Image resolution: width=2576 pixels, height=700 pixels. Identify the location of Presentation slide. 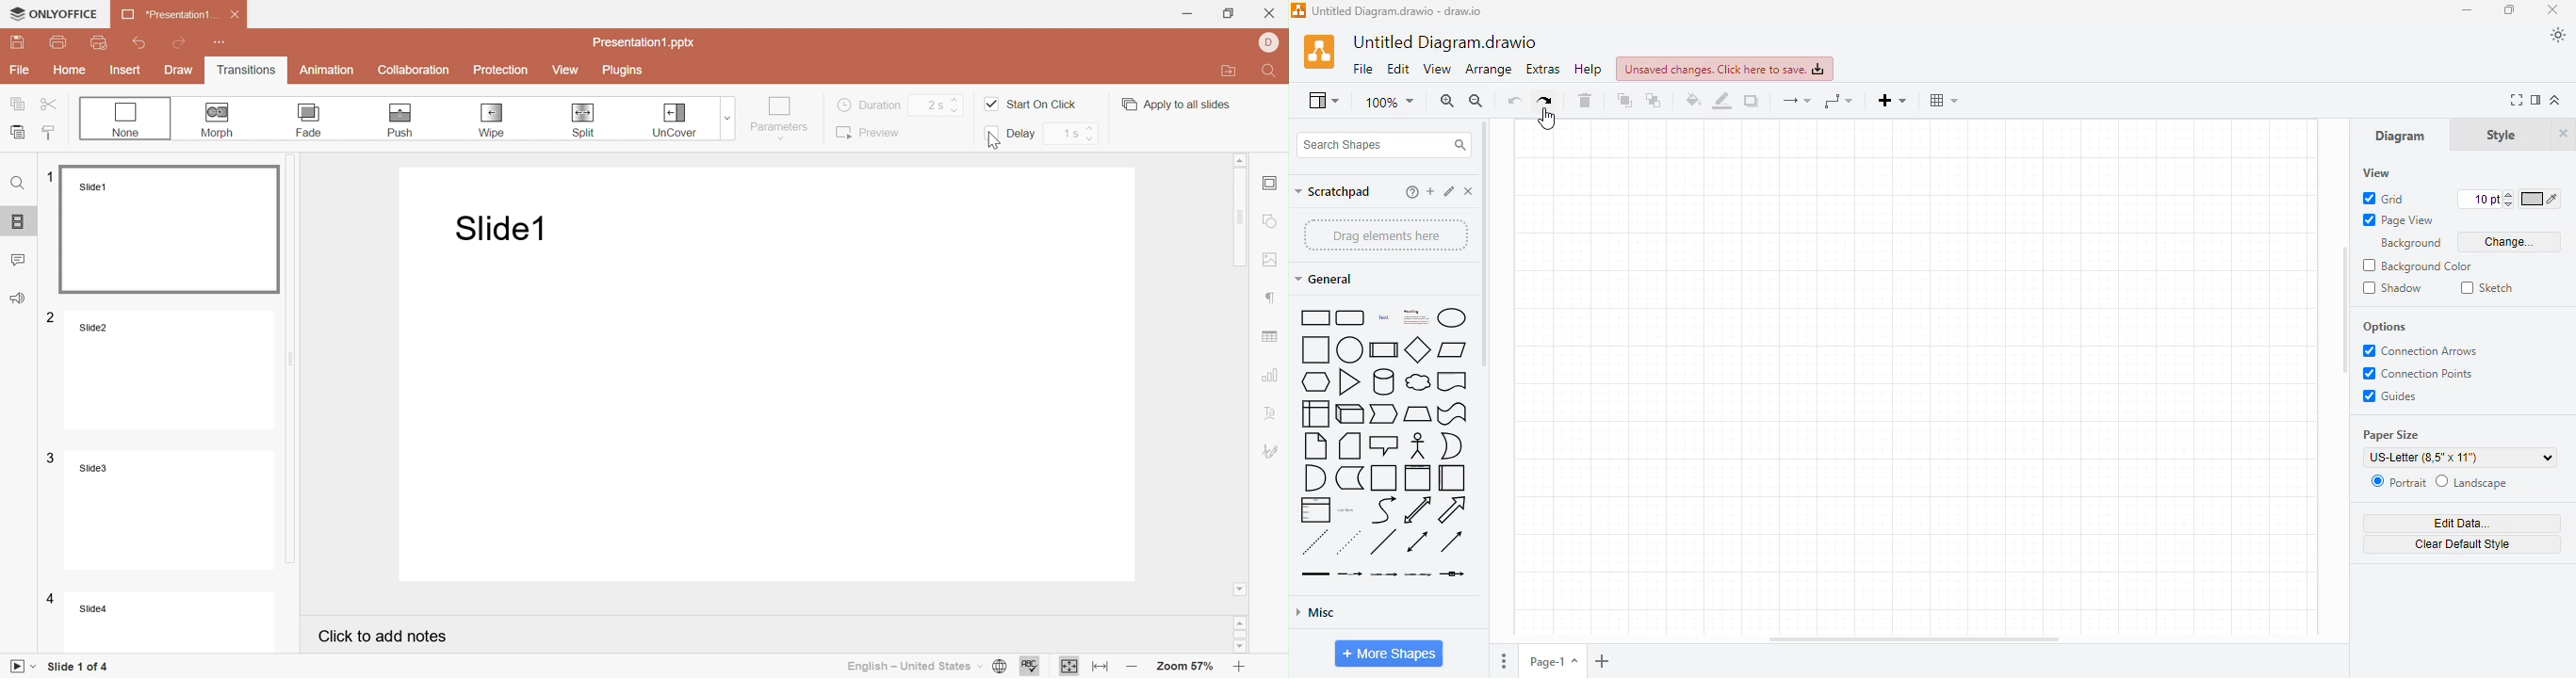
(775, 409).